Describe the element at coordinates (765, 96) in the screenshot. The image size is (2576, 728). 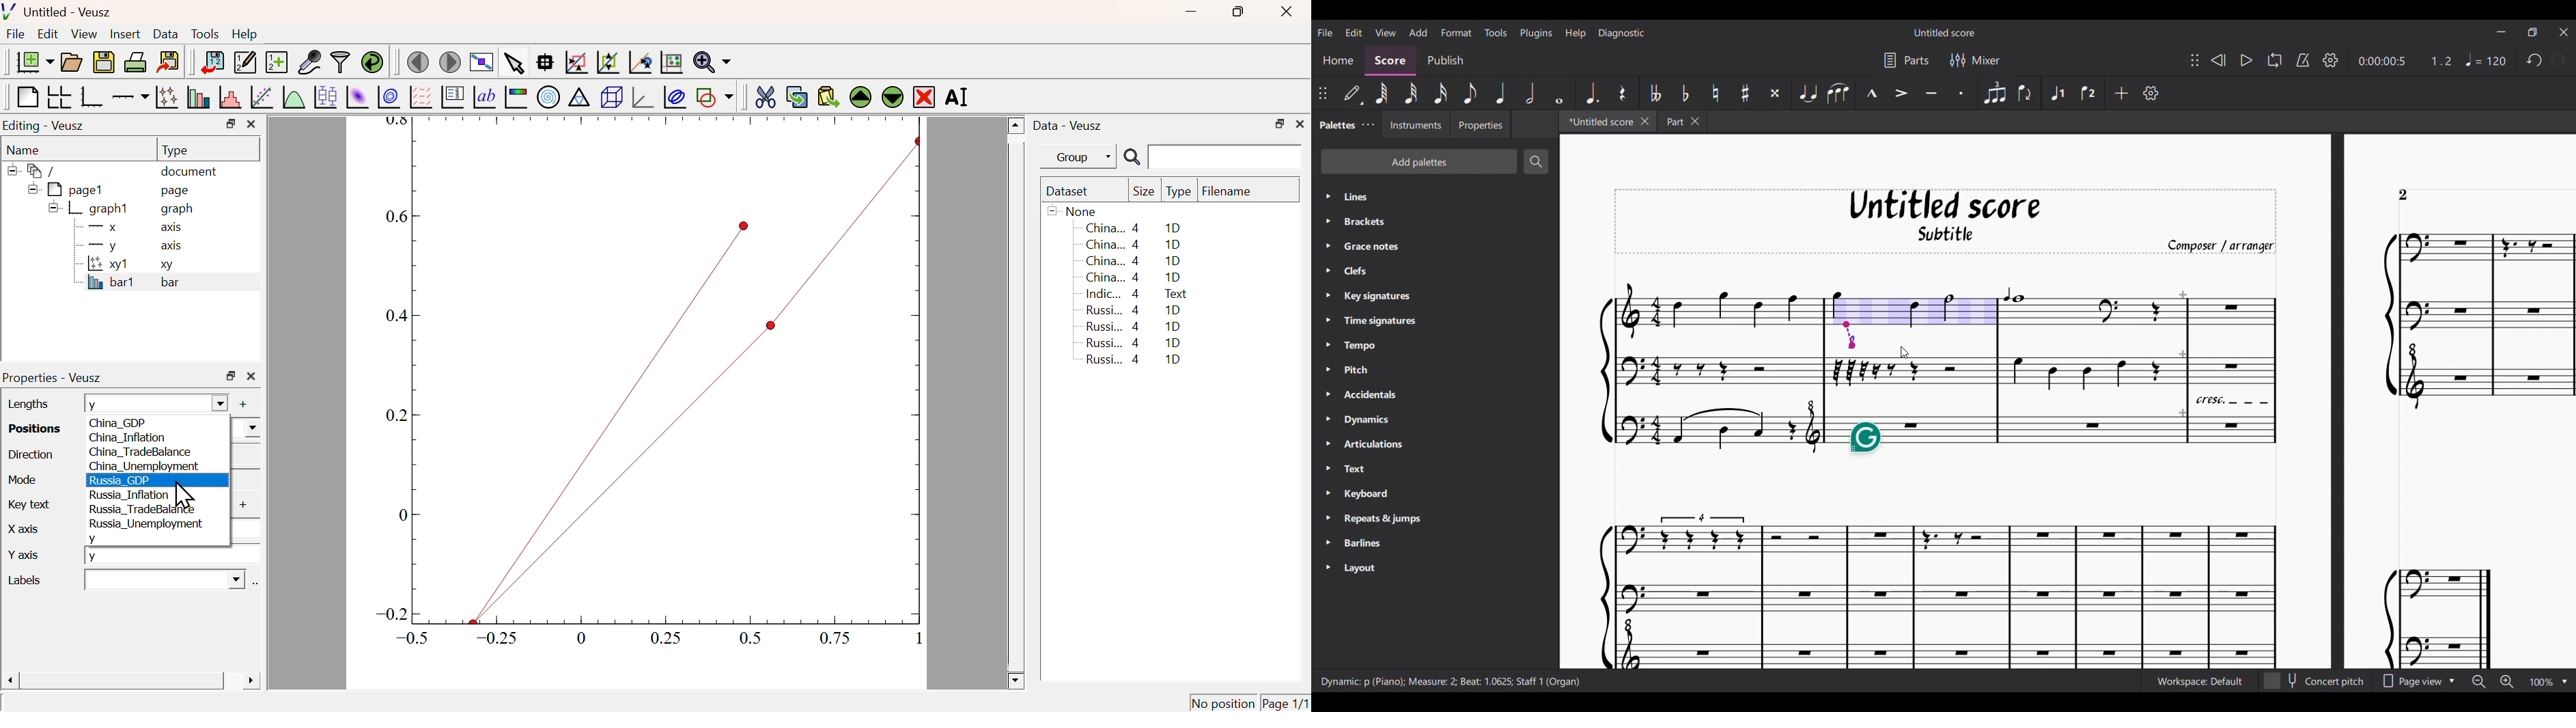
I see `Cut` at that location.